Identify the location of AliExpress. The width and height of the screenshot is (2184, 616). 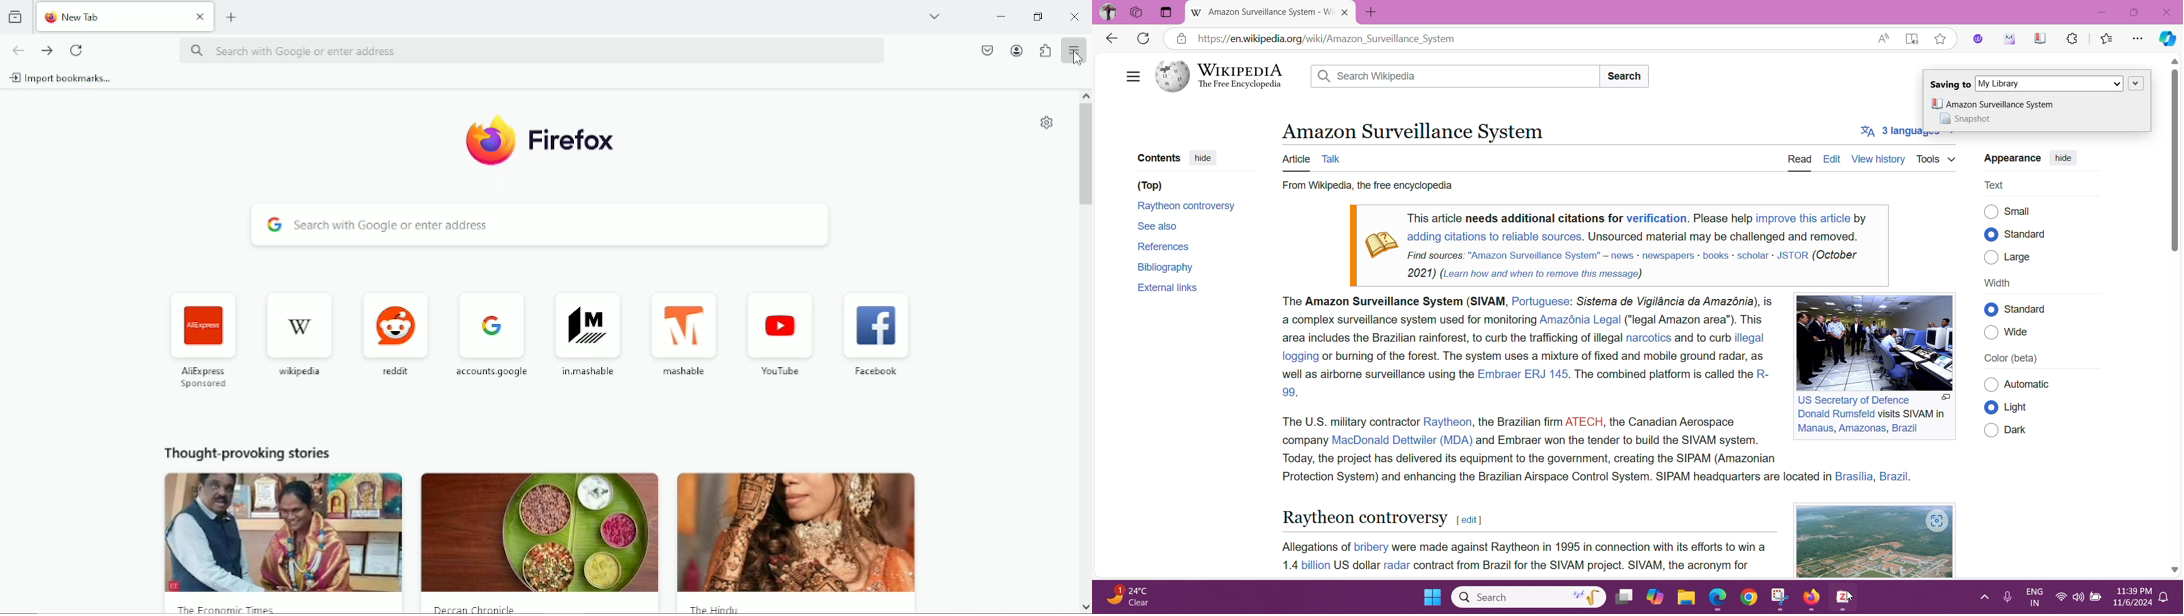
(202, 336).